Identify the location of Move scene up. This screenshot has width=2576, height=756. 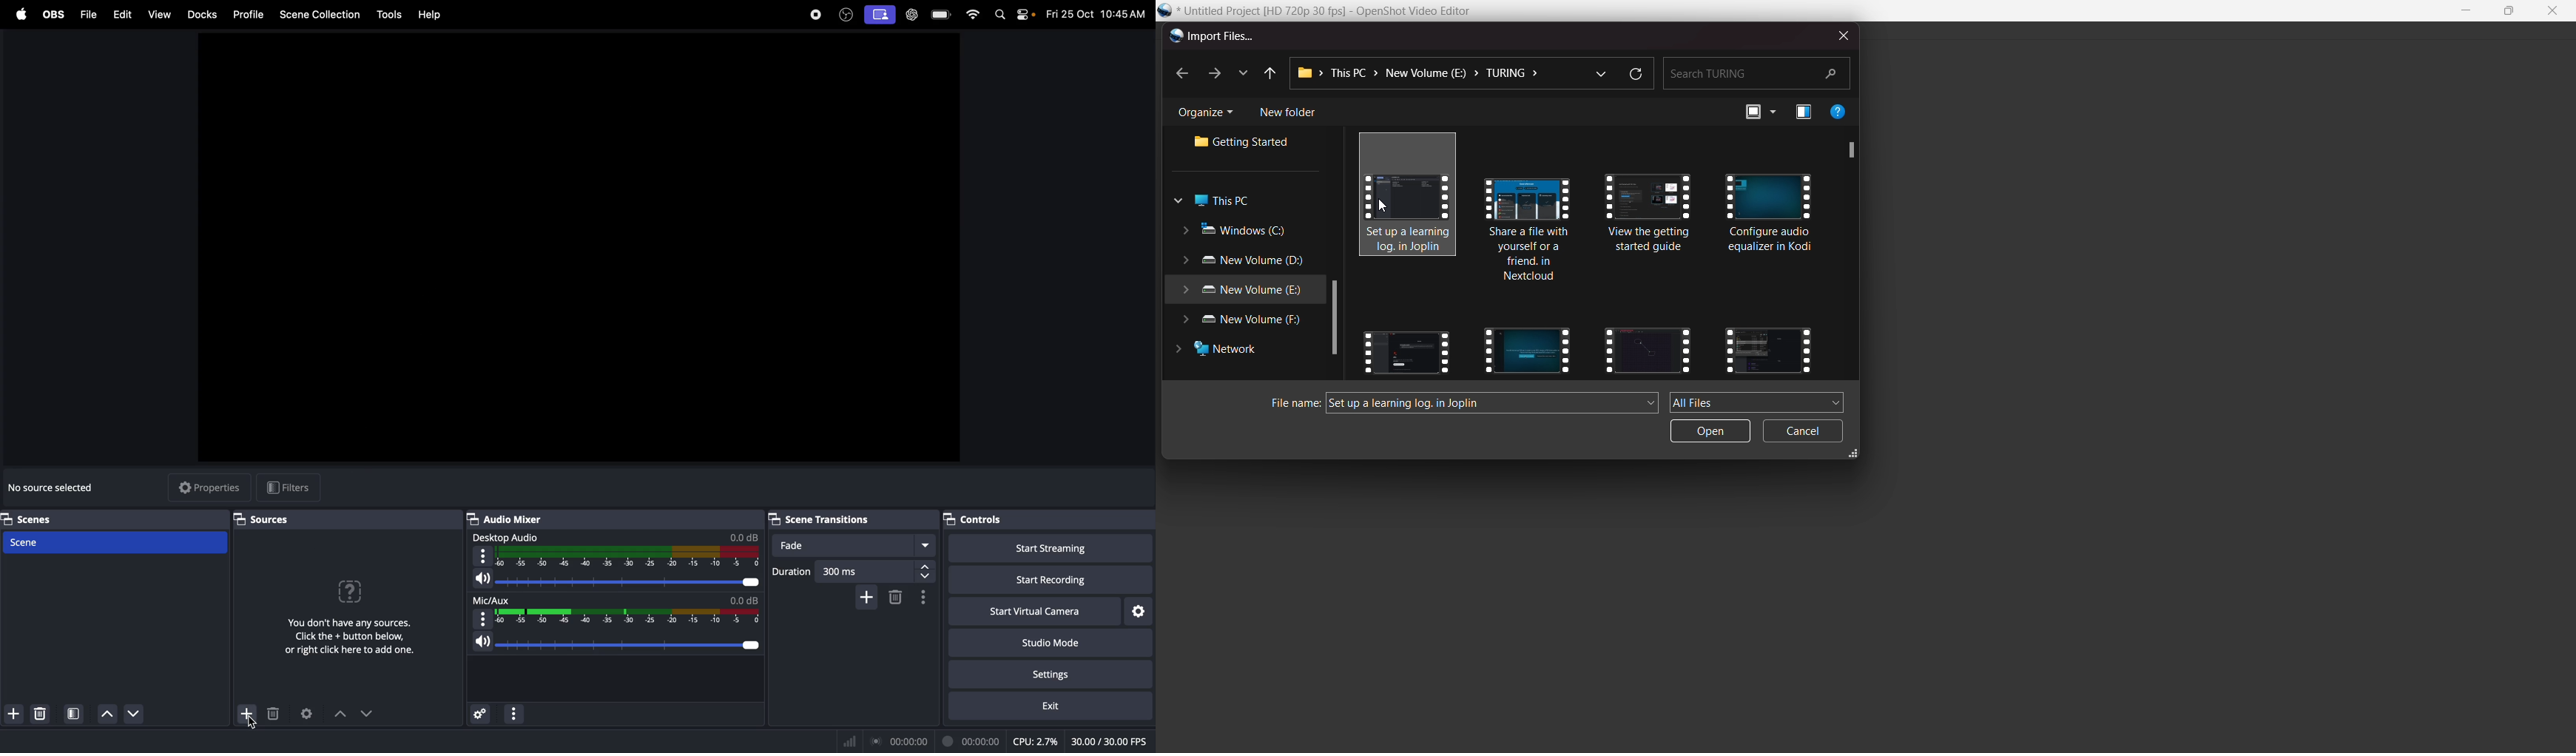
(139, 716).